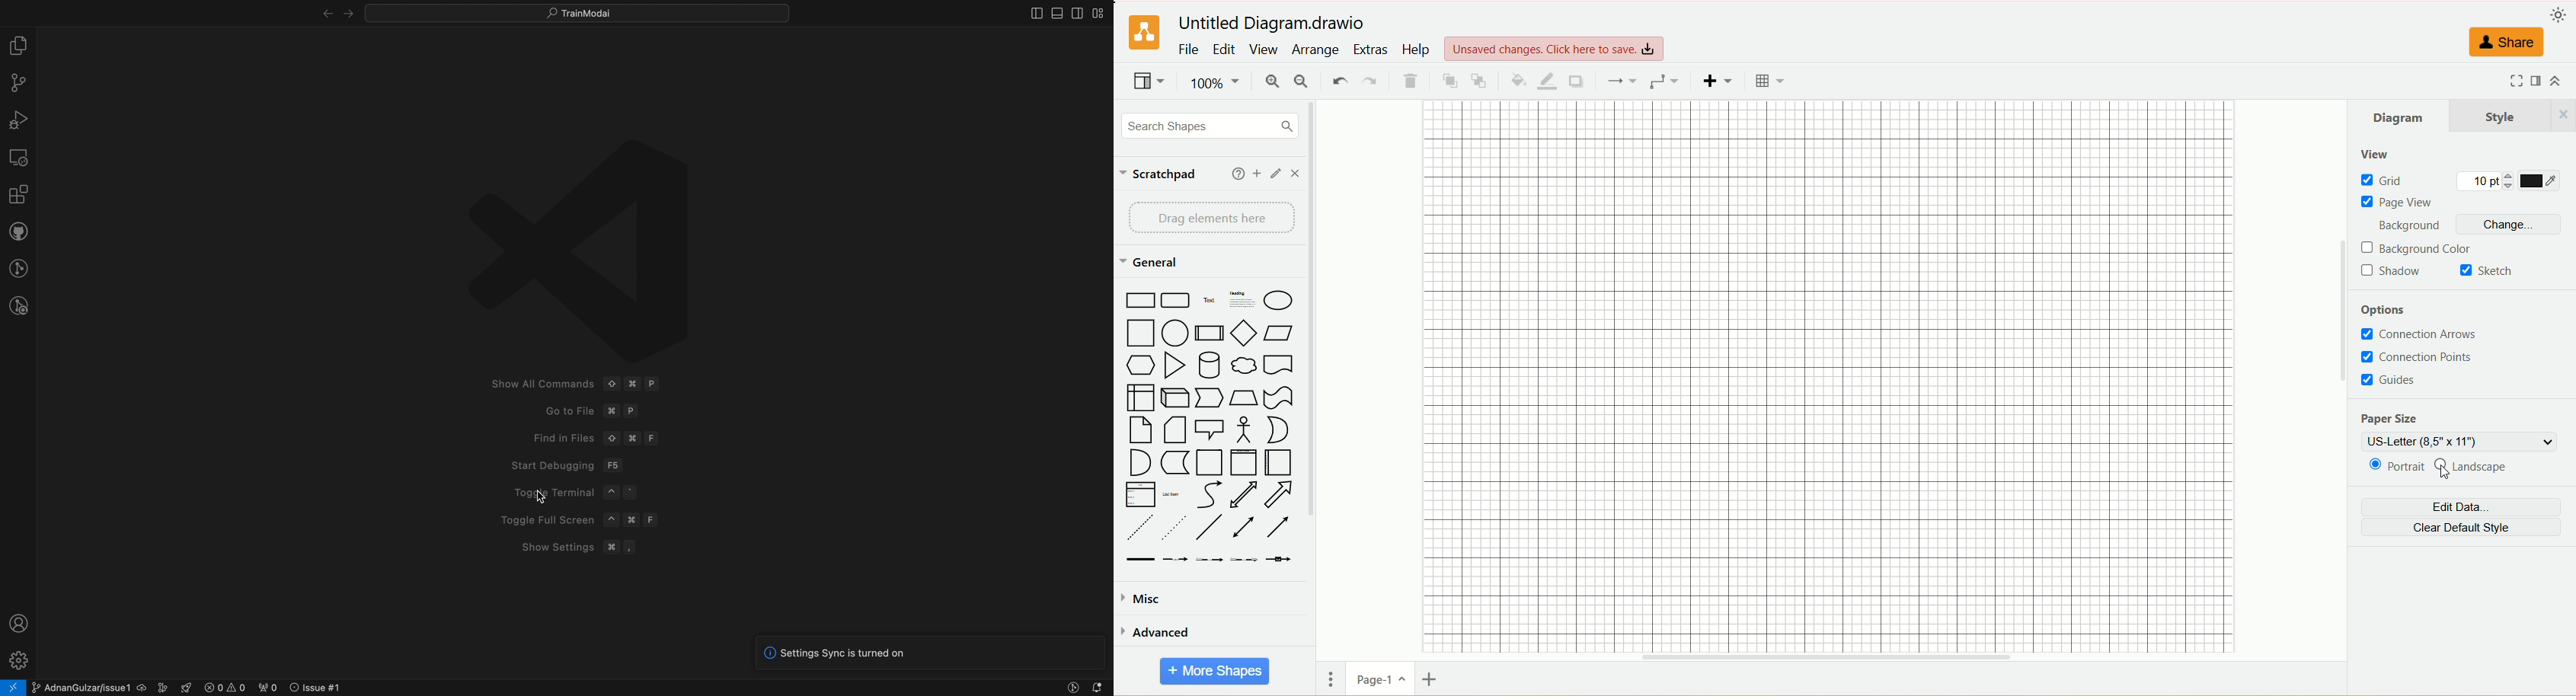 Image resolution: width=2576 pixels, height=700 pixels. Describe the element at coordinates (2406, 225) in the screenshot. I see `background` at that location.